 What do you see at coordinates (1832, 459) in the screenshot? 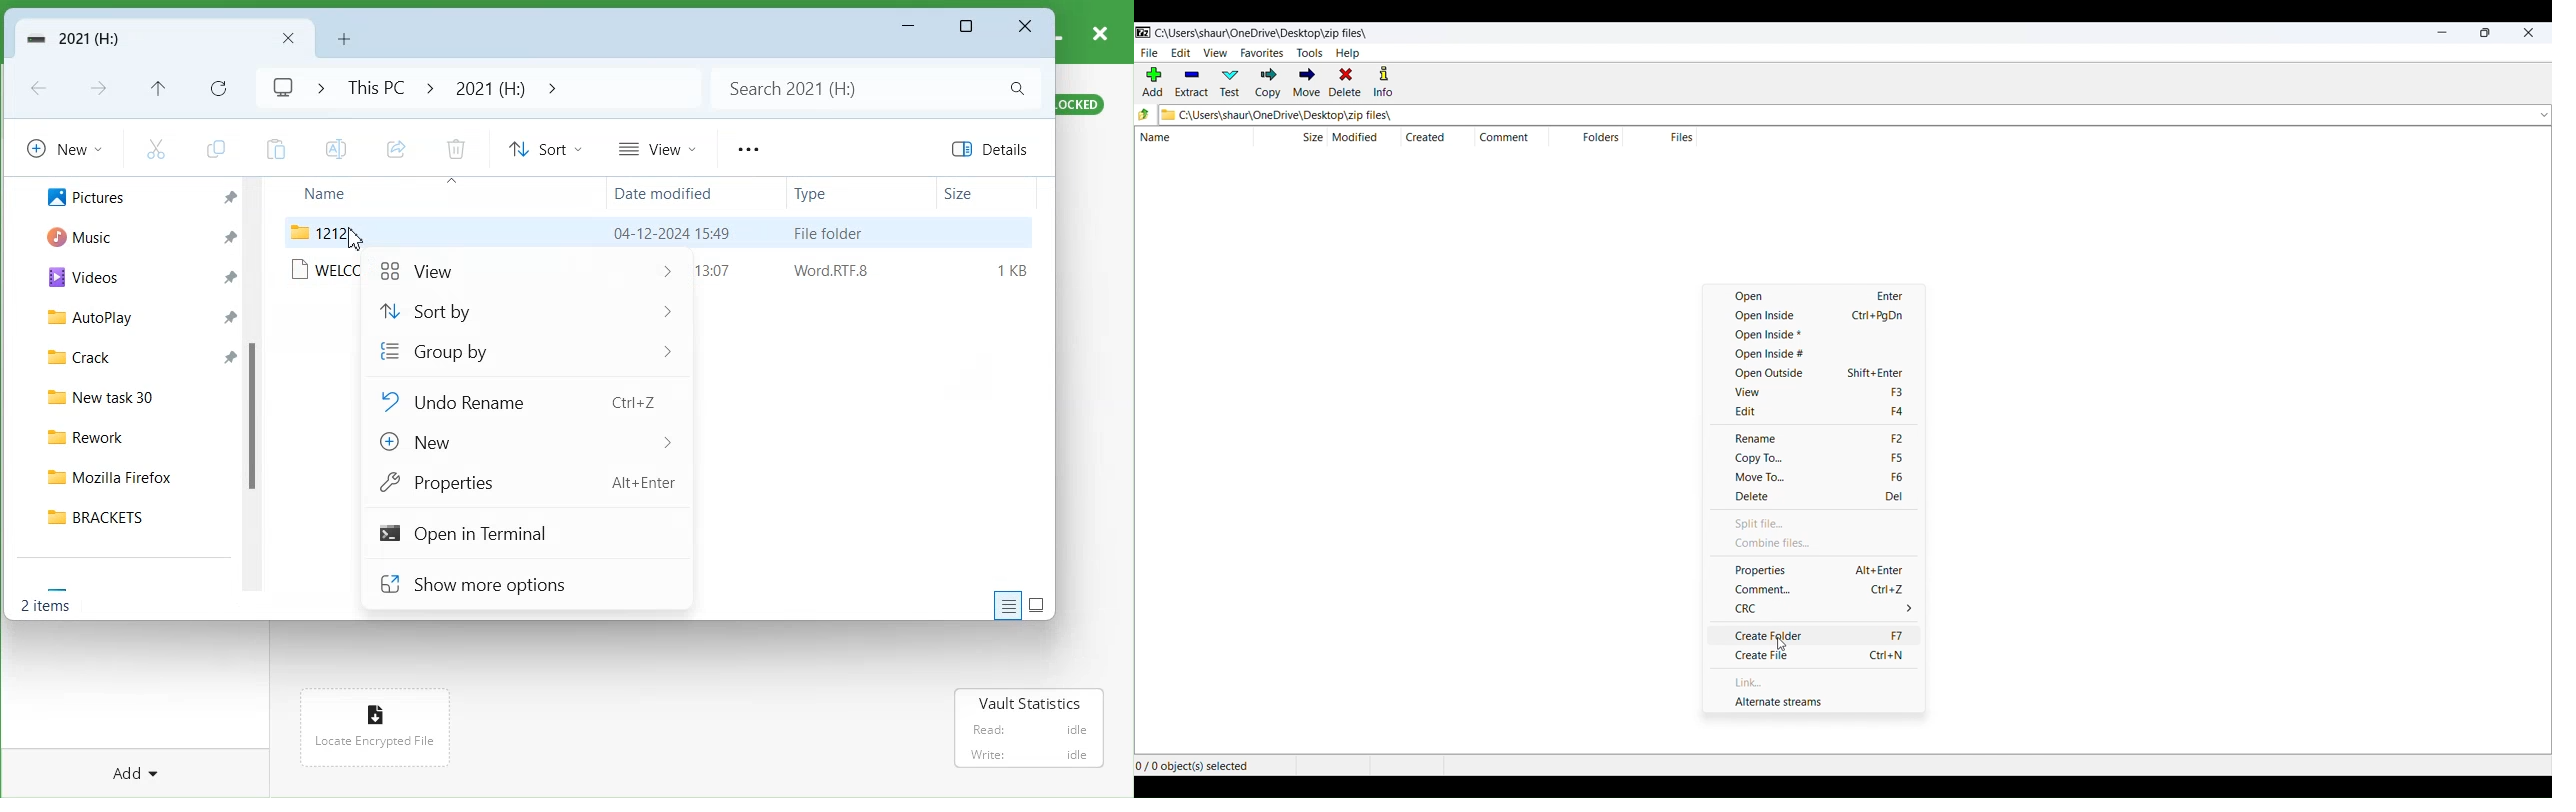
I see `COPY TO` at bounding box center [1832, 459].